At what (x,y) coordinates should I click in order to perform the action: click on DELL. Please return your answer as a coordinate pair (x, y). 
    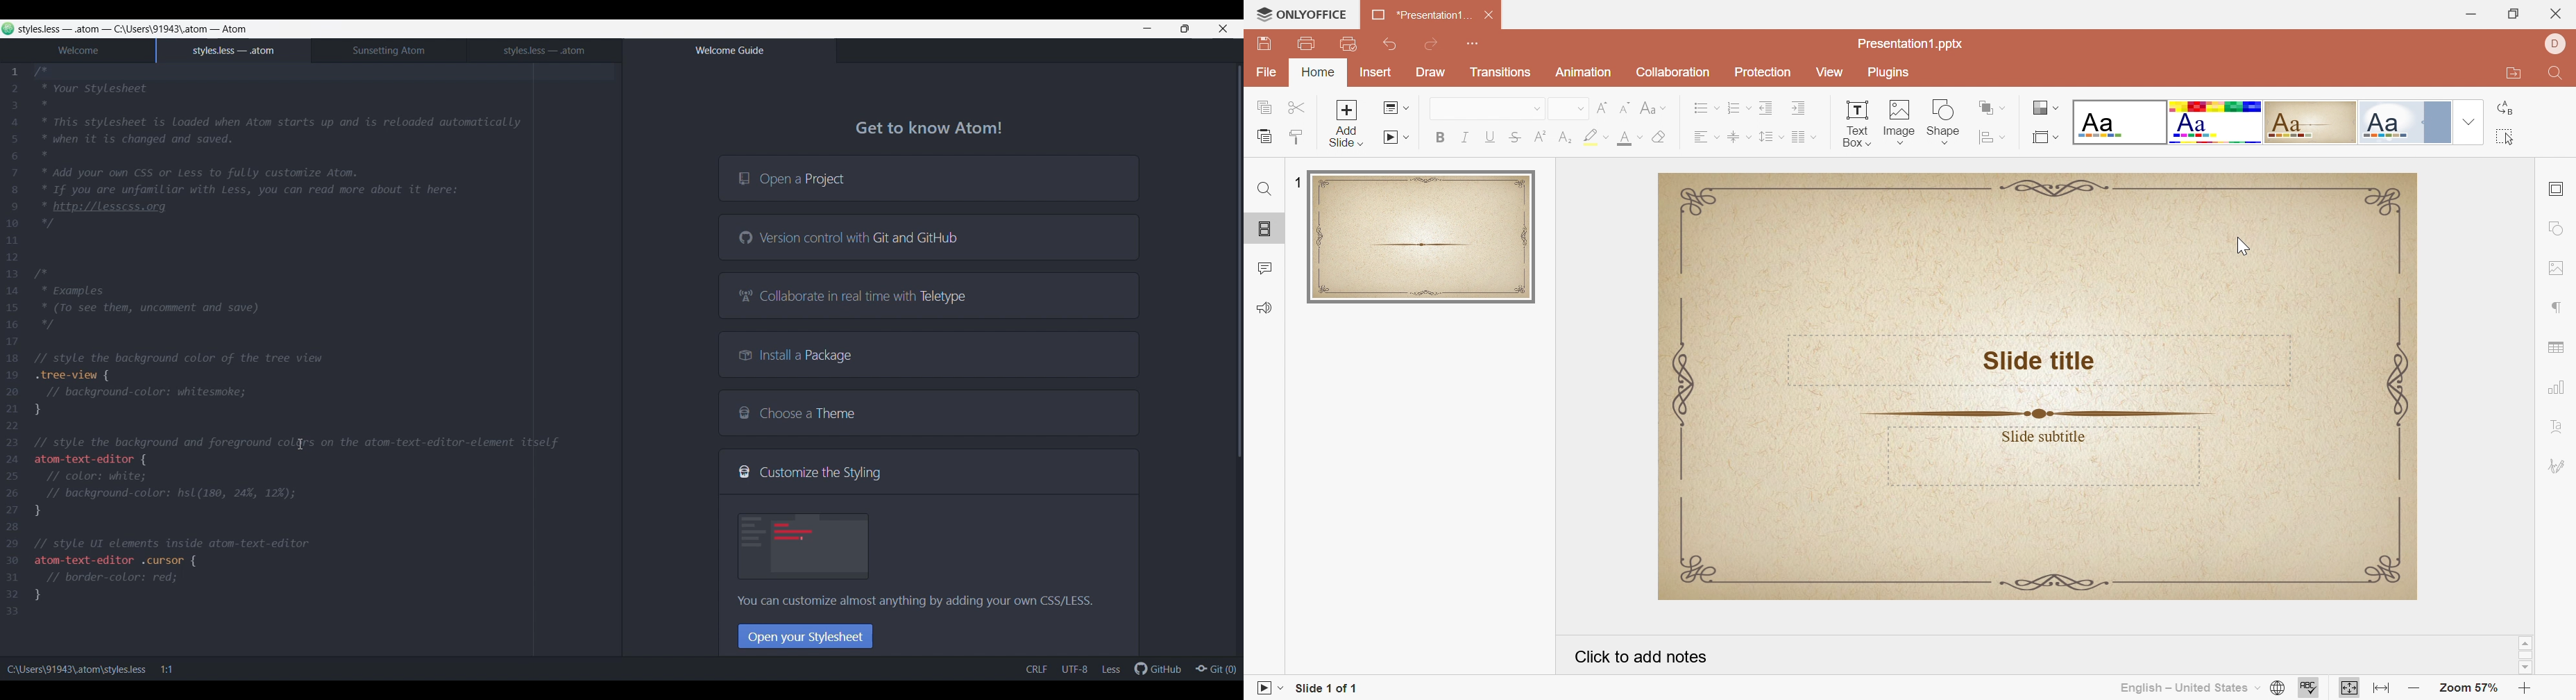
    Looking at the image, I should click on (2559, 44).